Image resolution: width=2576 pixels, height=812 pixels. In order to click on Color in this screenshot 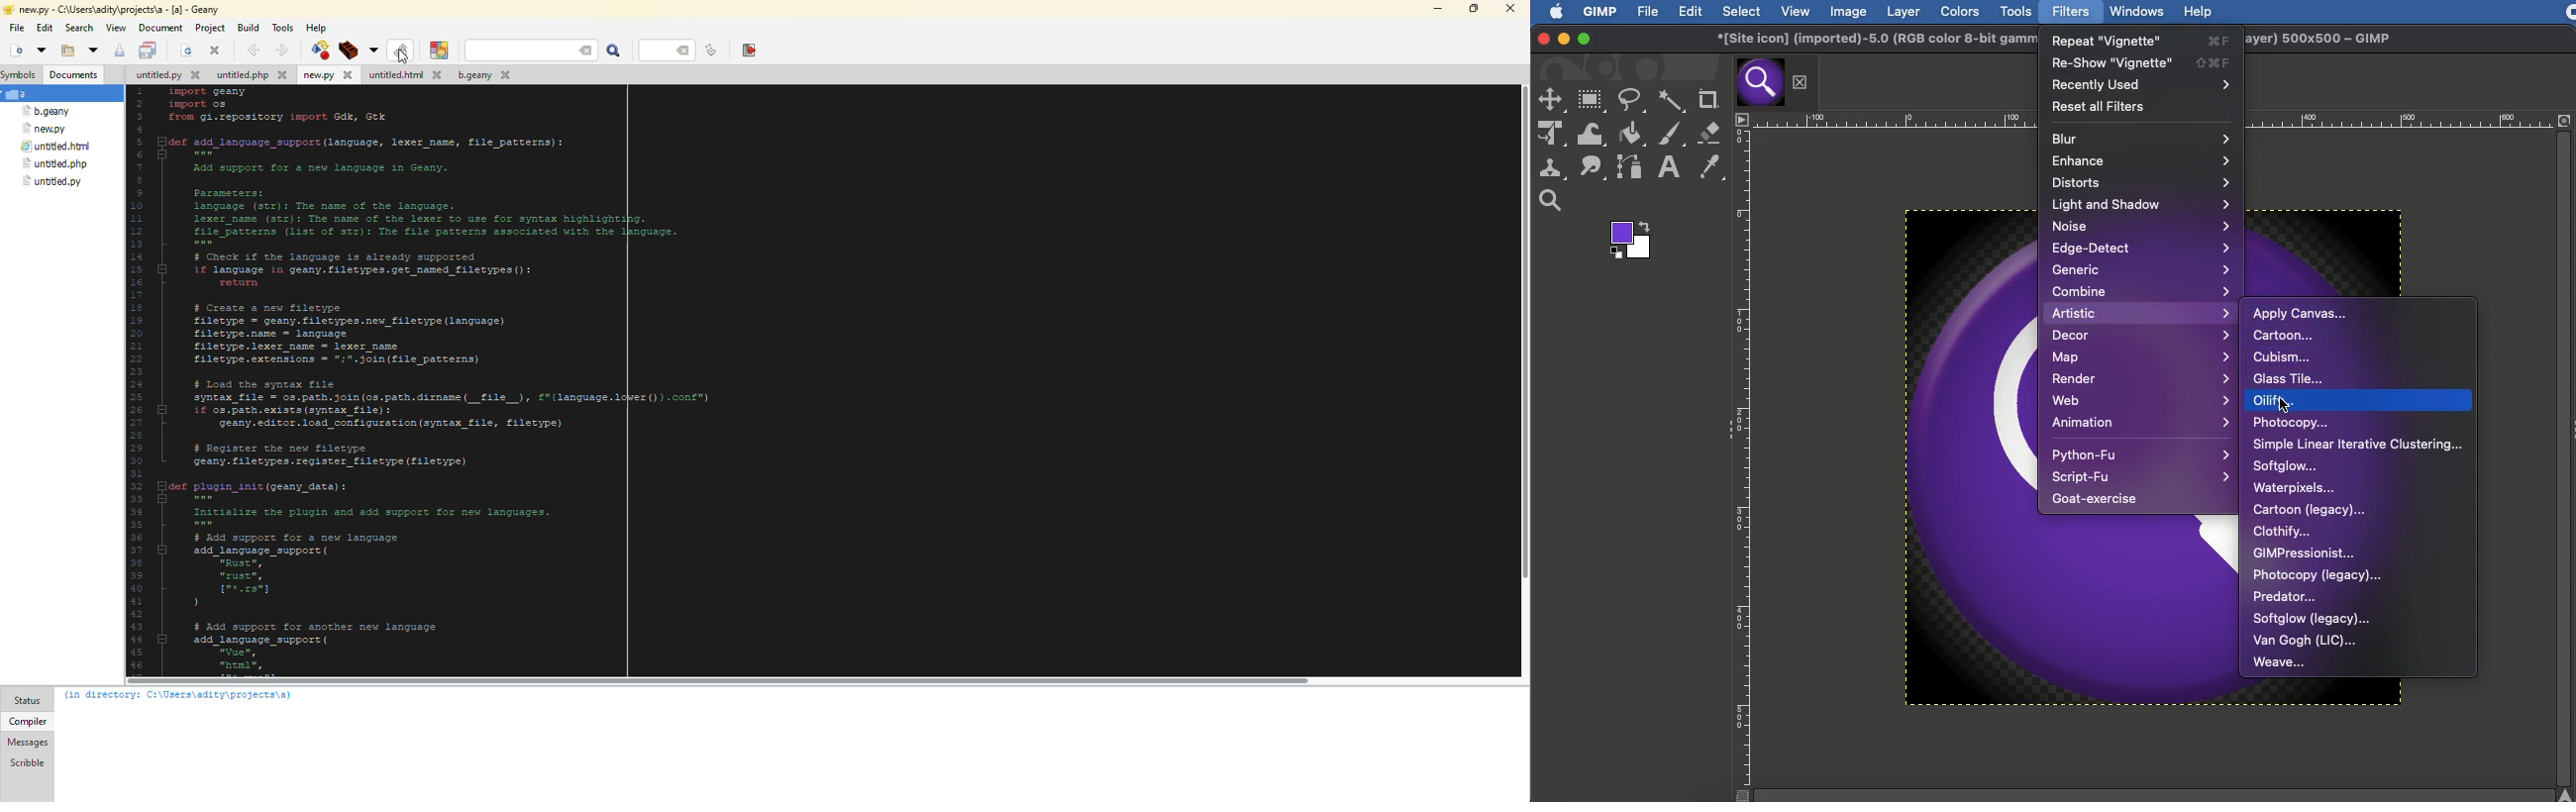, I will do `click(1628, 241)`.